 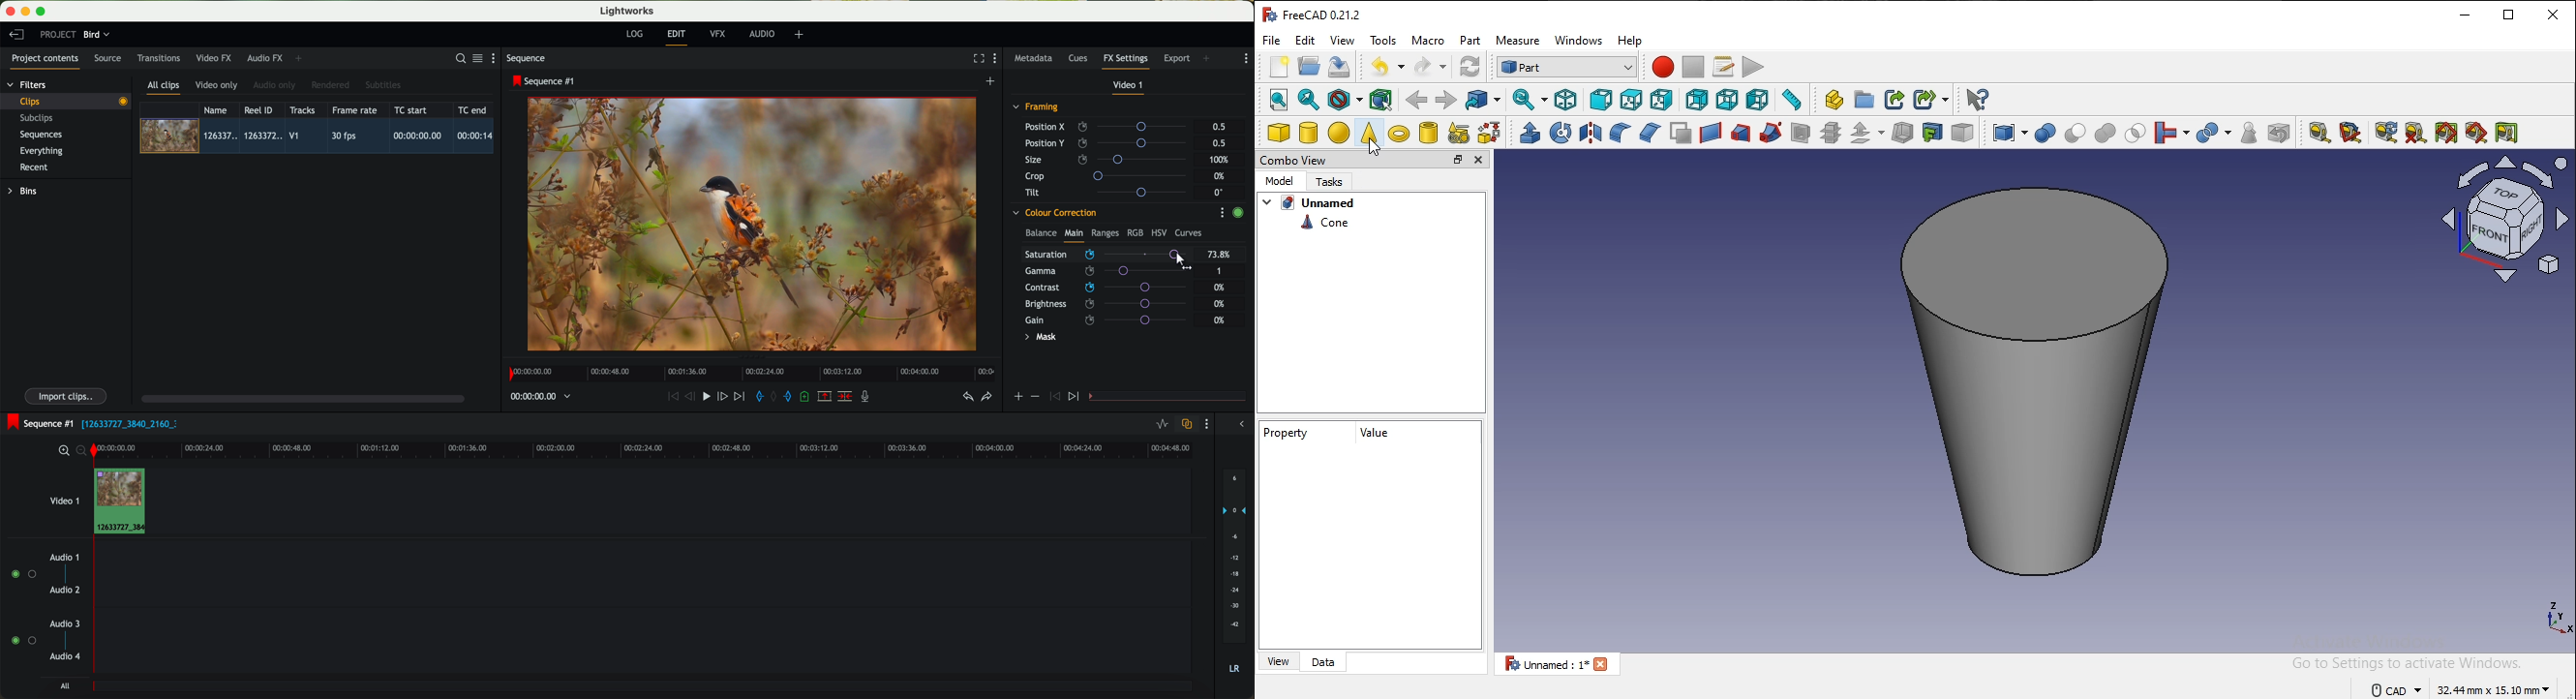 What do you see at coordinates (1076, 397) in the screenshot?
I see `icon` at bounding box center [1076, 397].